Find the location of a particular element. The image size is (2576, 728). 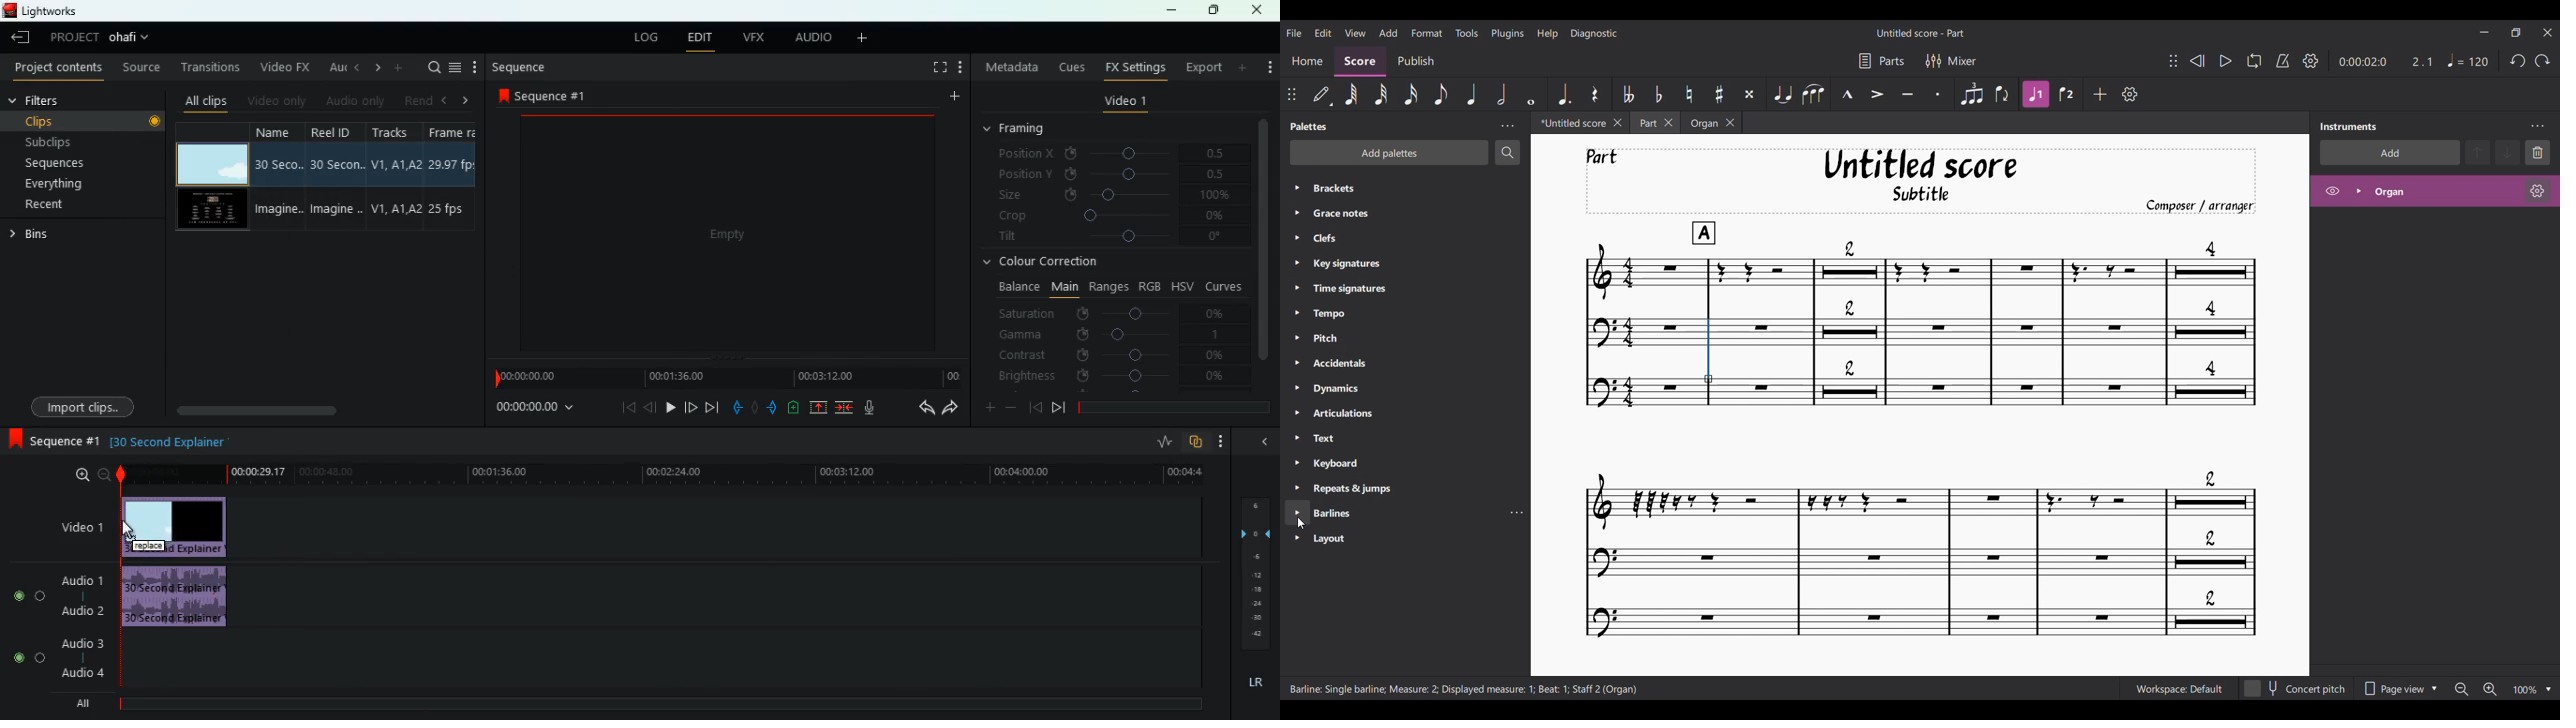

tracks is located at coordinates (396, 176).